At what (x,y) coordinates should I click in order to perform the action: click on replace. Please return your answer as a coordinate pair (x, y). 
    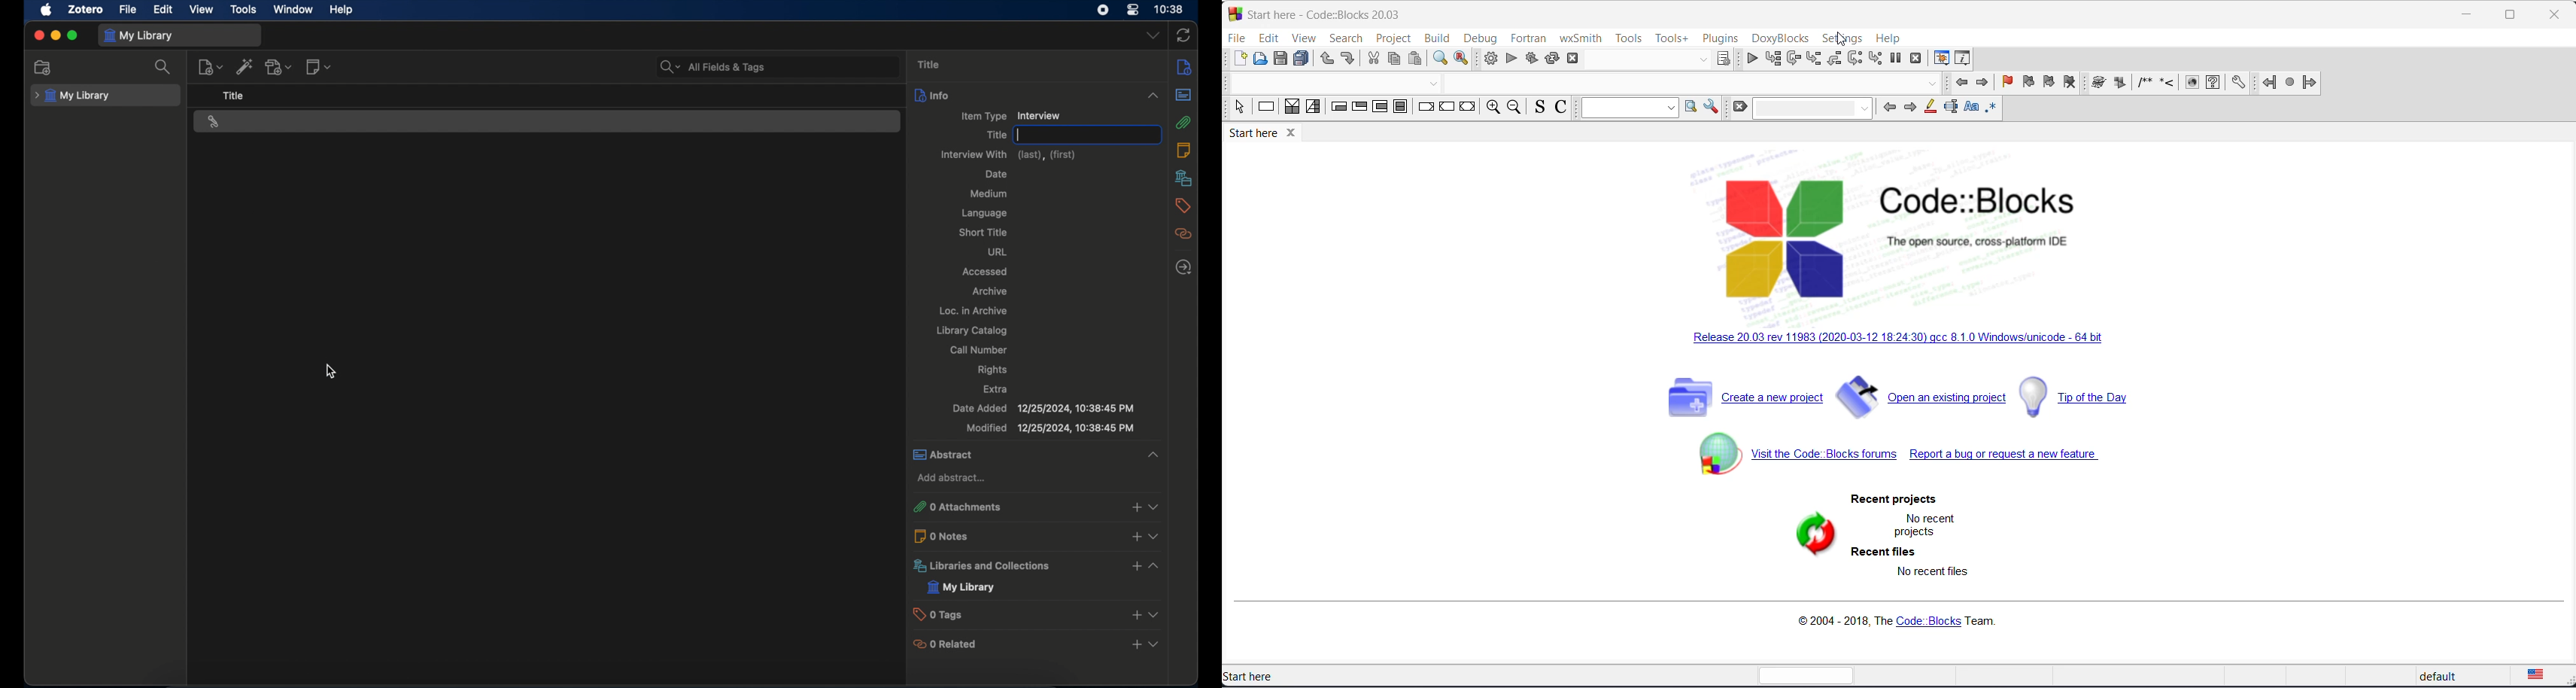
    Looking at the image, I should click on (1462, 59).